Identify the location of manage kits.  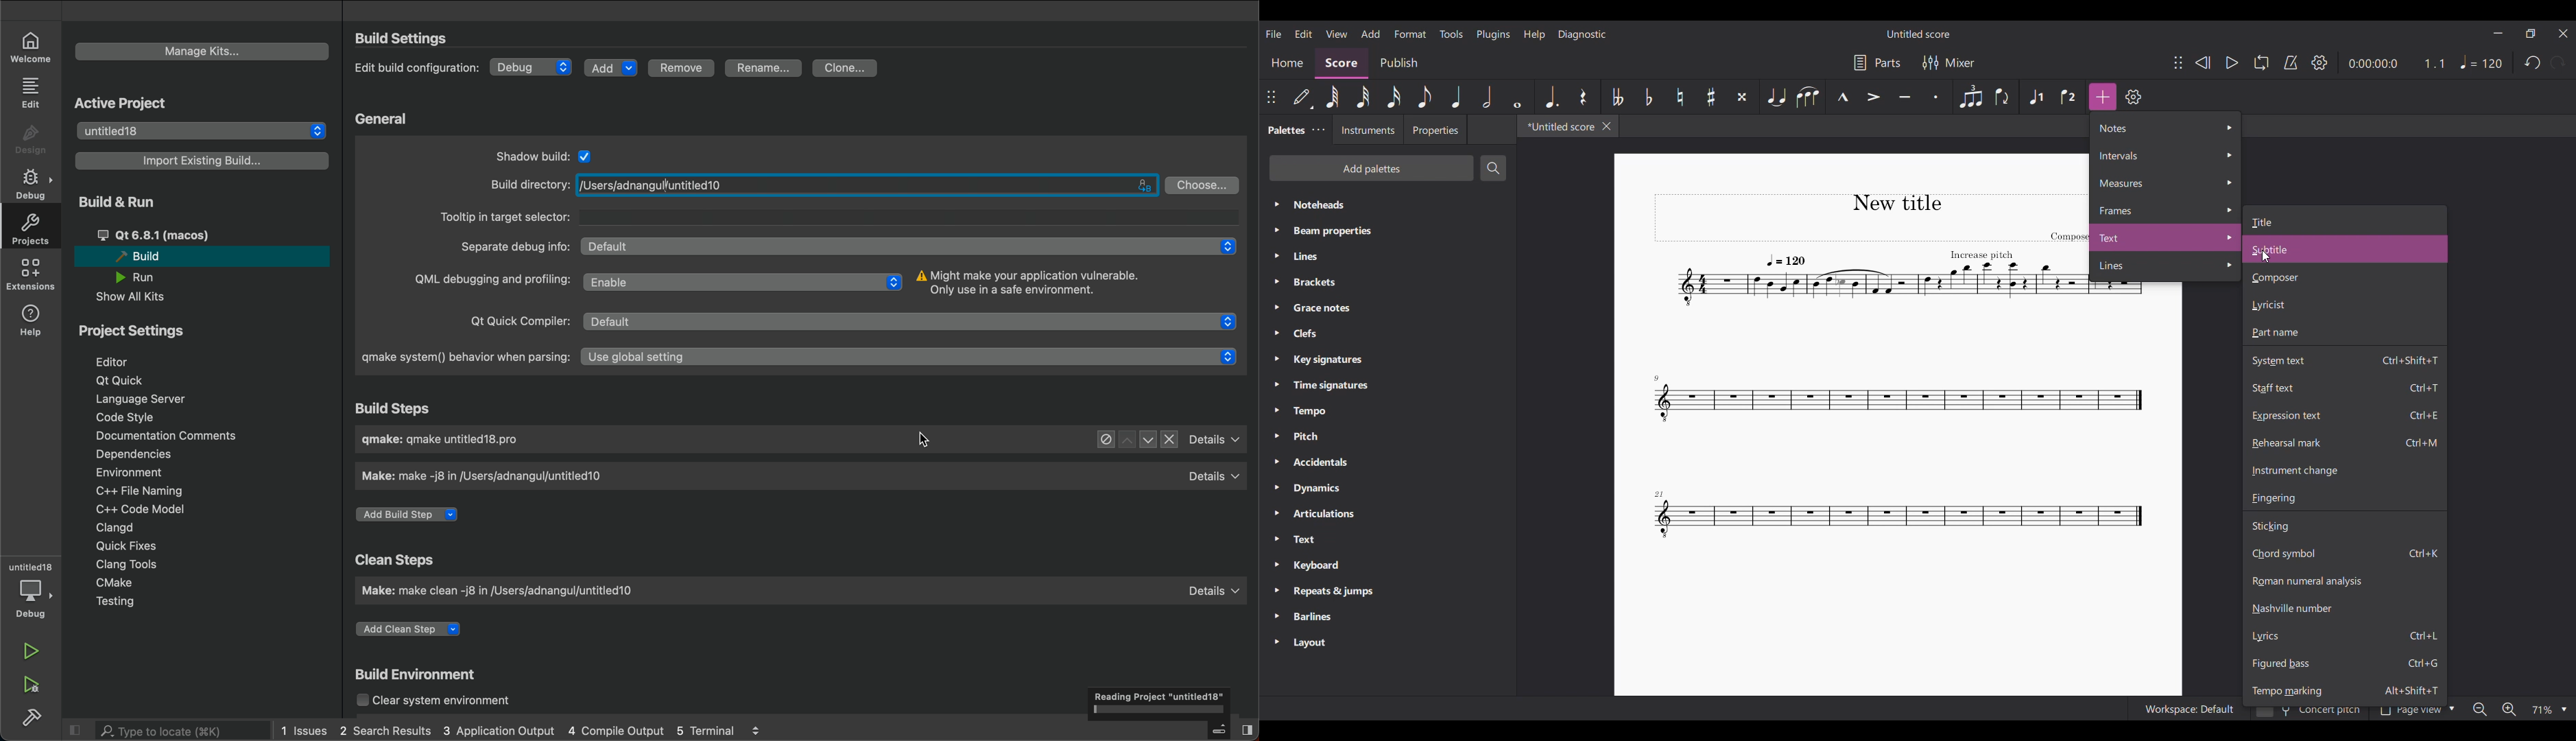
(203, 51).